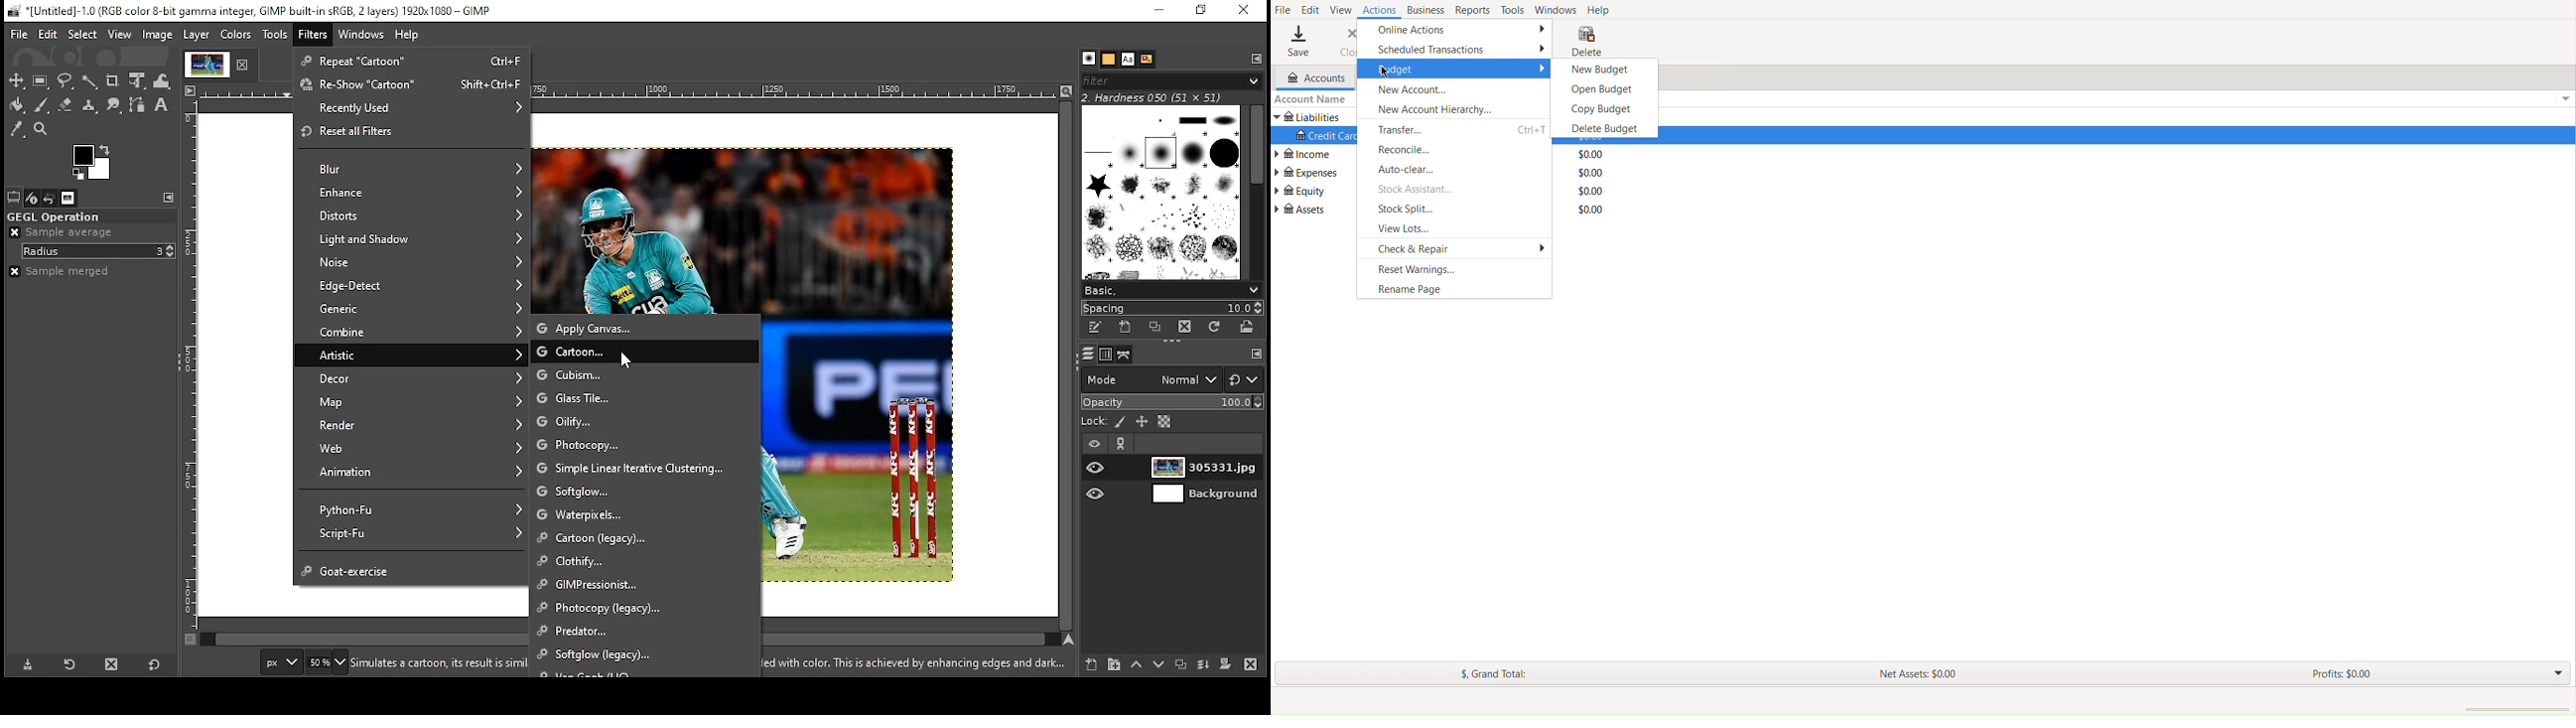 This screenshot has height=728, width=2576. I want to click on distorts, so click(411, 214).